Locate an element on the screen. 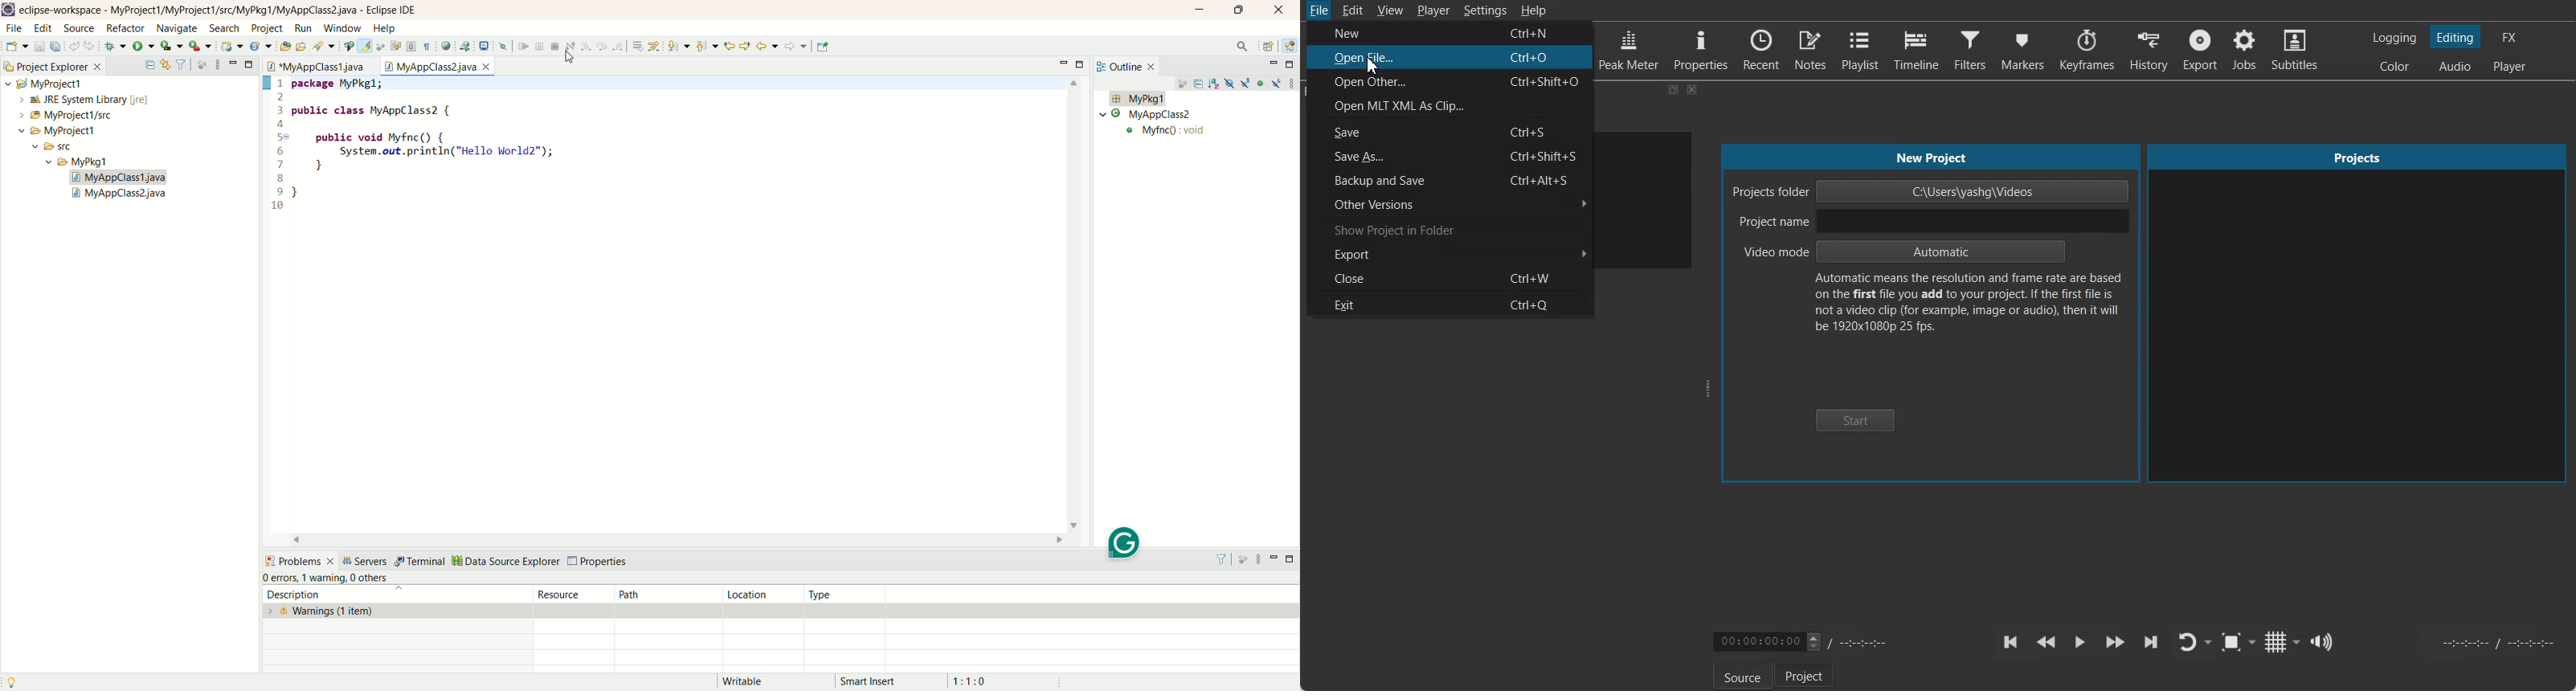 The height and width of the screenshot is (700, 2576). Video Timing adjuster is located at coordinates (1768, 642).